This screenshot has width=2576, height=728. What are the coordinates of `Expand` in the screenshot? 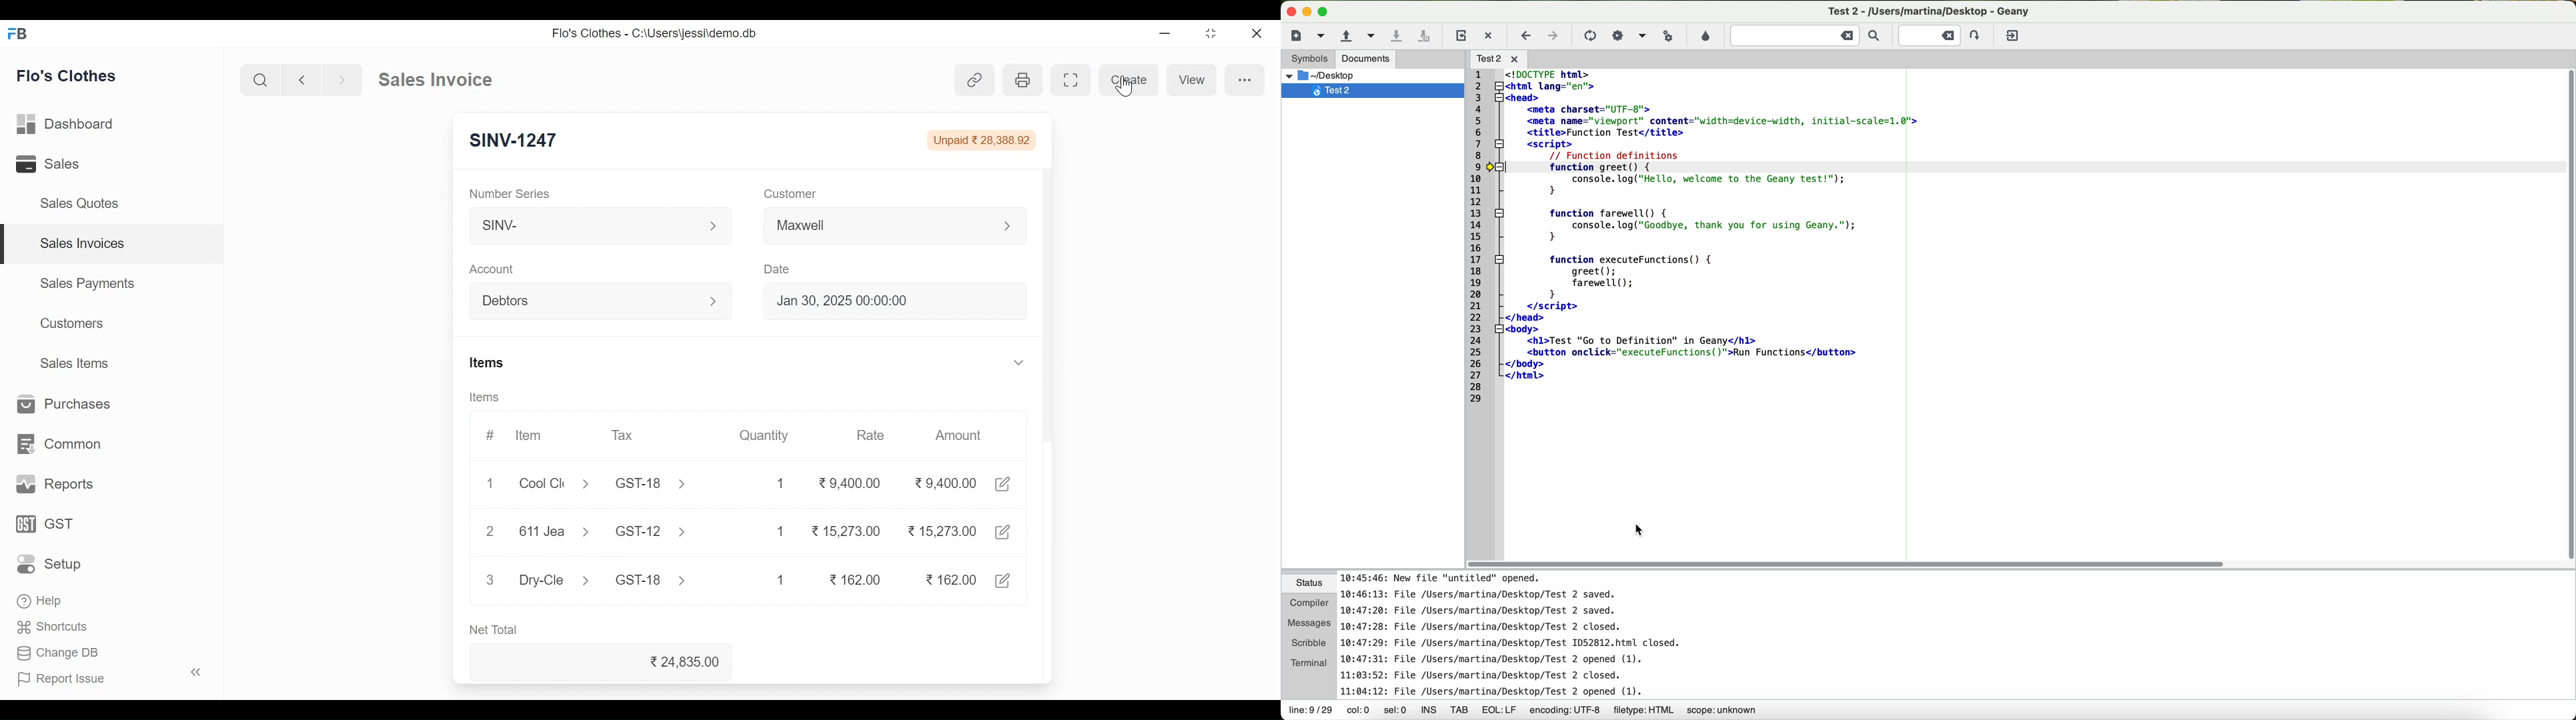 It's located at (714, 226).